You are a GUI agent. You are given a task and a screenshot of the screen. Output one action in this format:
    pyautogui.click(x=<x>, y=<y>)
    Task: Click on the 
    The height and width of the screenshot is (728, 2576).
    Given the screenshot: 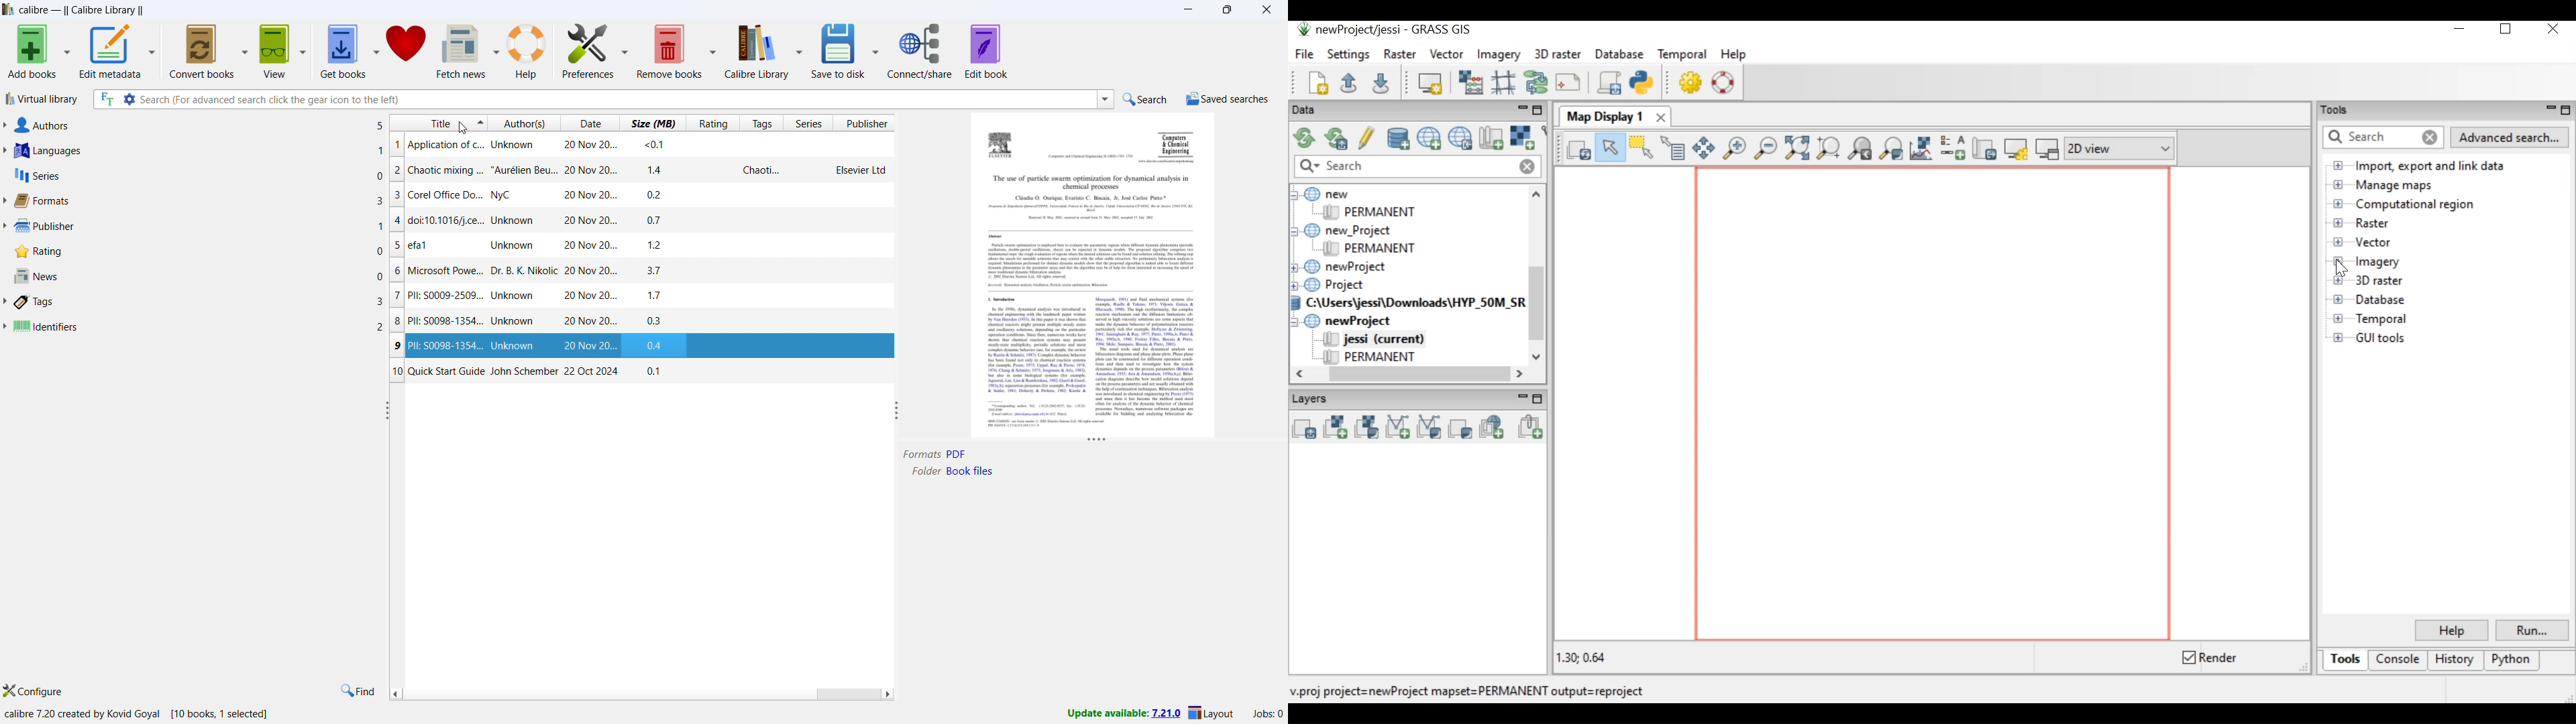 What is the action you would take?
    pyautogui.click(x=1093, y=156)
    